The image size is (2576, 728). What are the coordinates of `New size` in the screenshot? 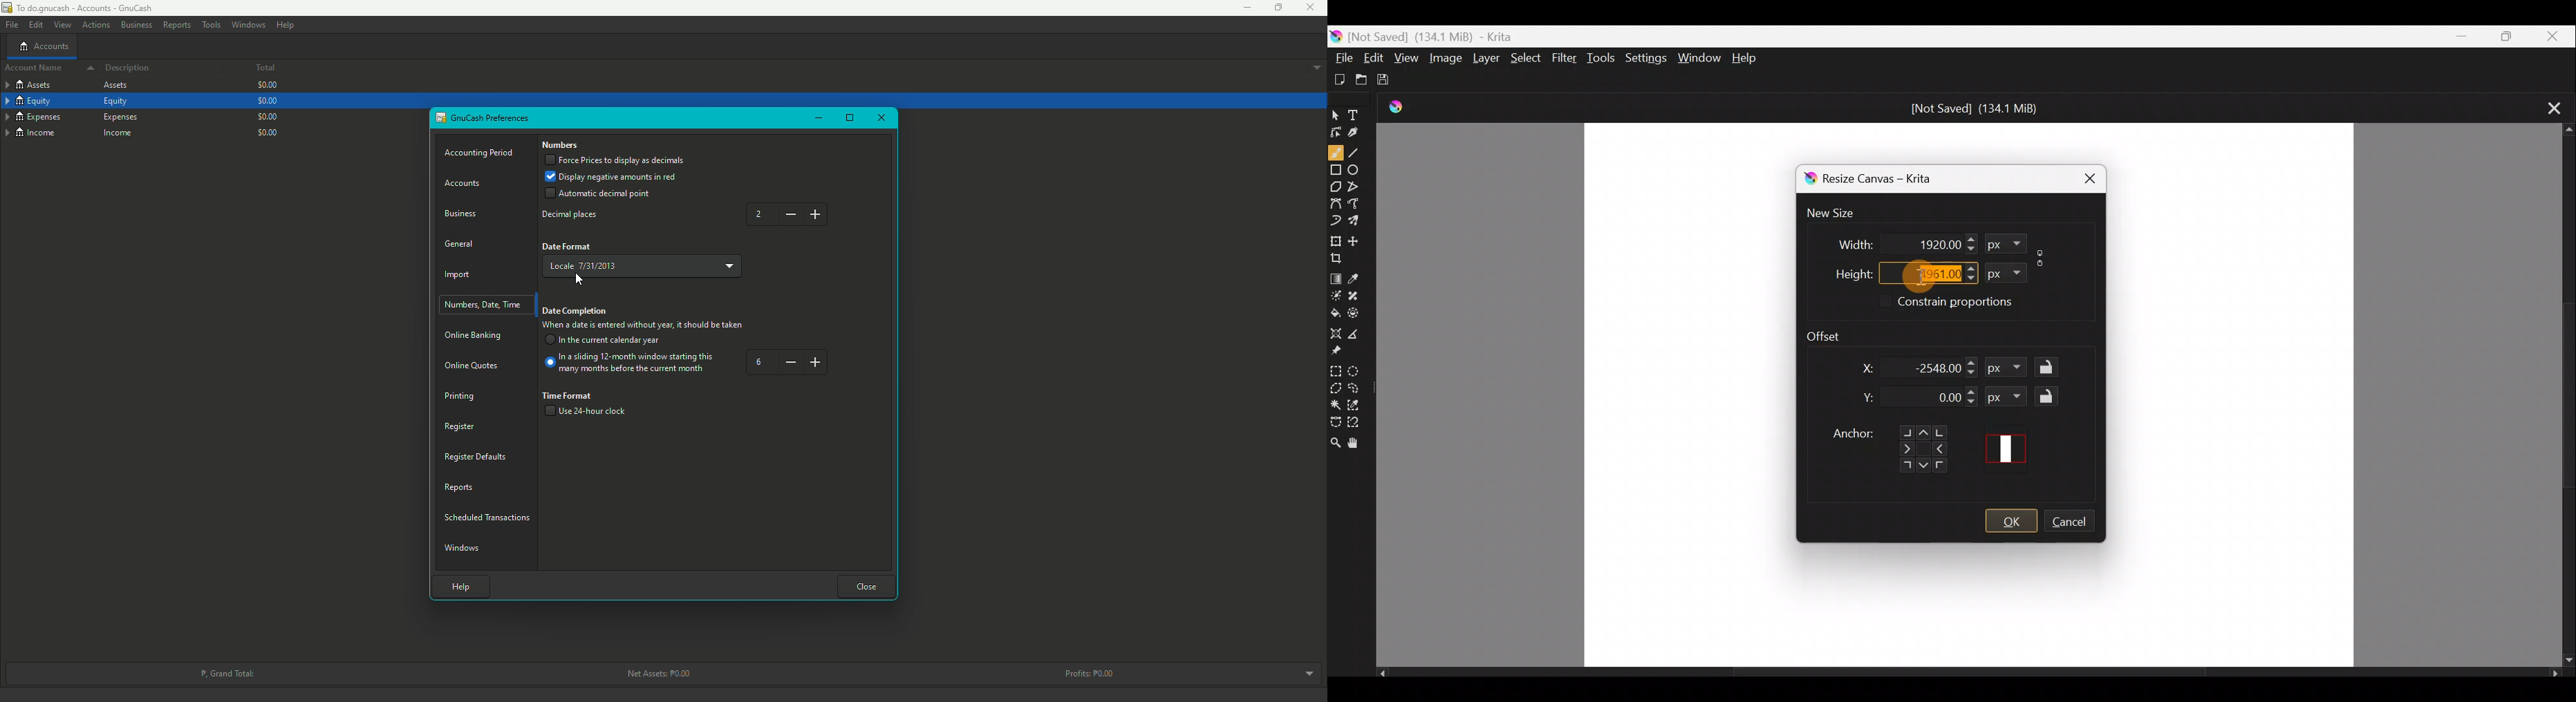 It's located at (1839, 214).